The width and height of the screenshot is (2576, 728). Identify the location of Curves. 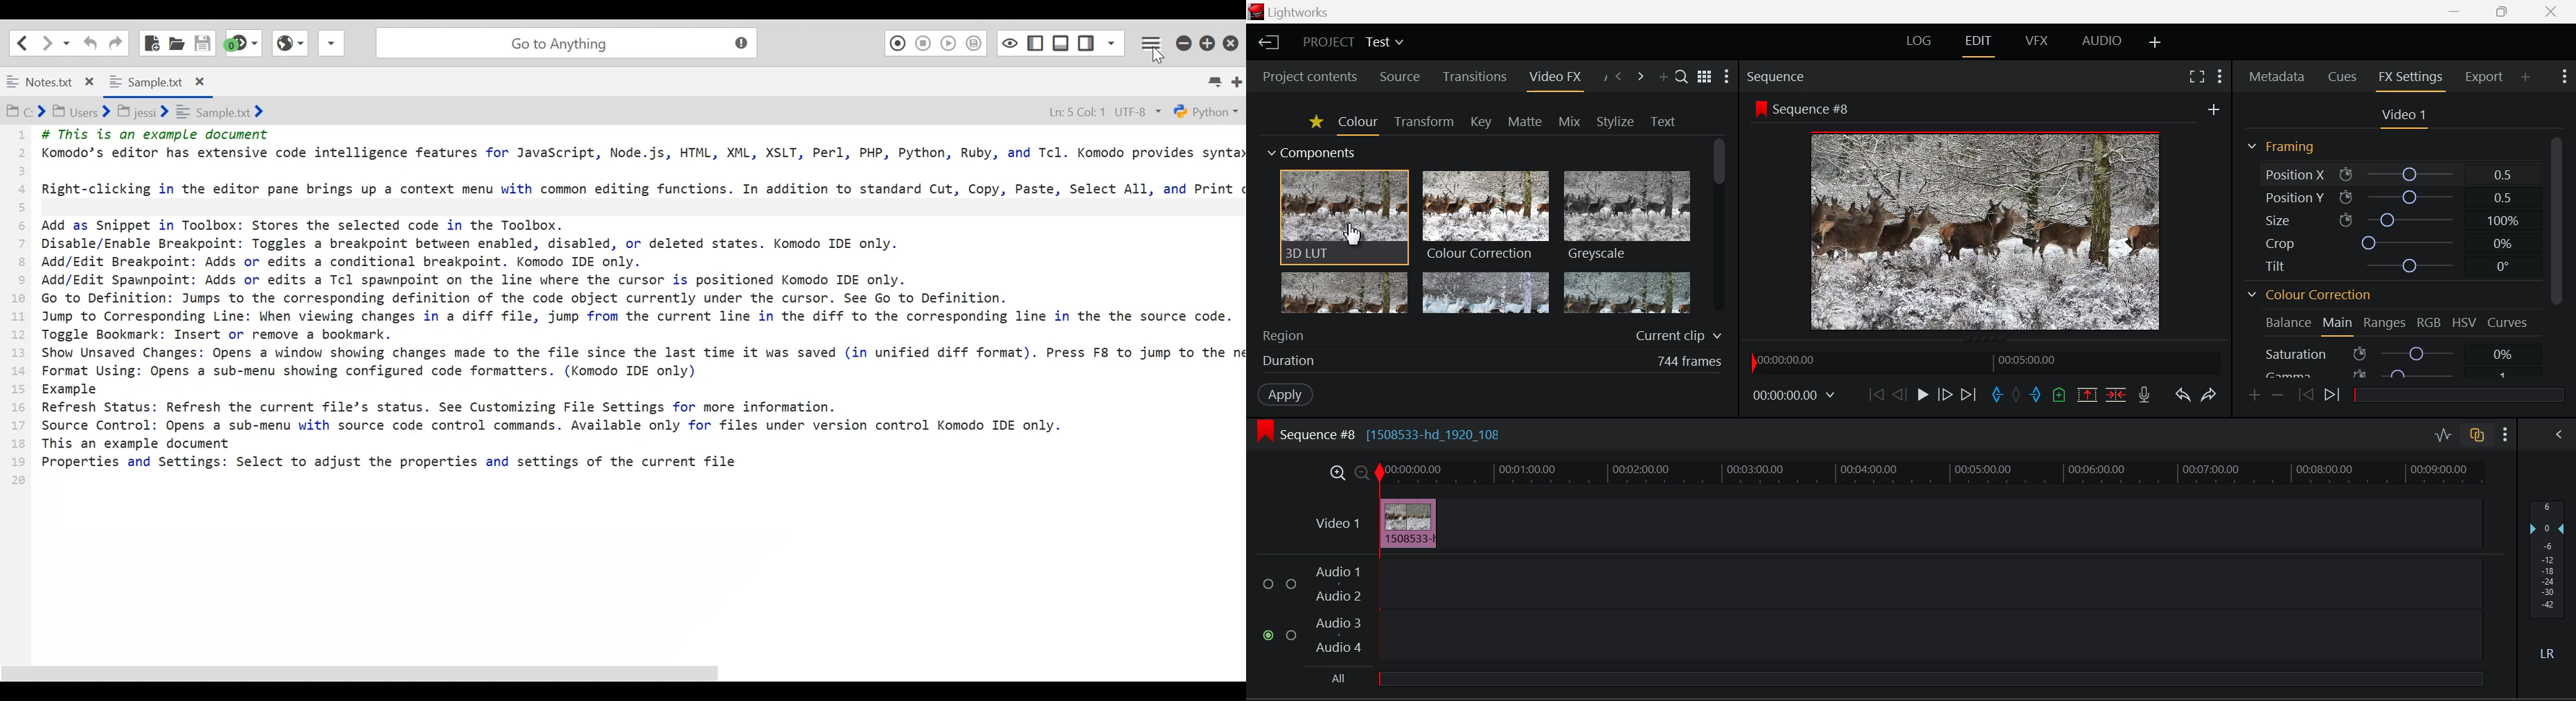
(2507, 323).